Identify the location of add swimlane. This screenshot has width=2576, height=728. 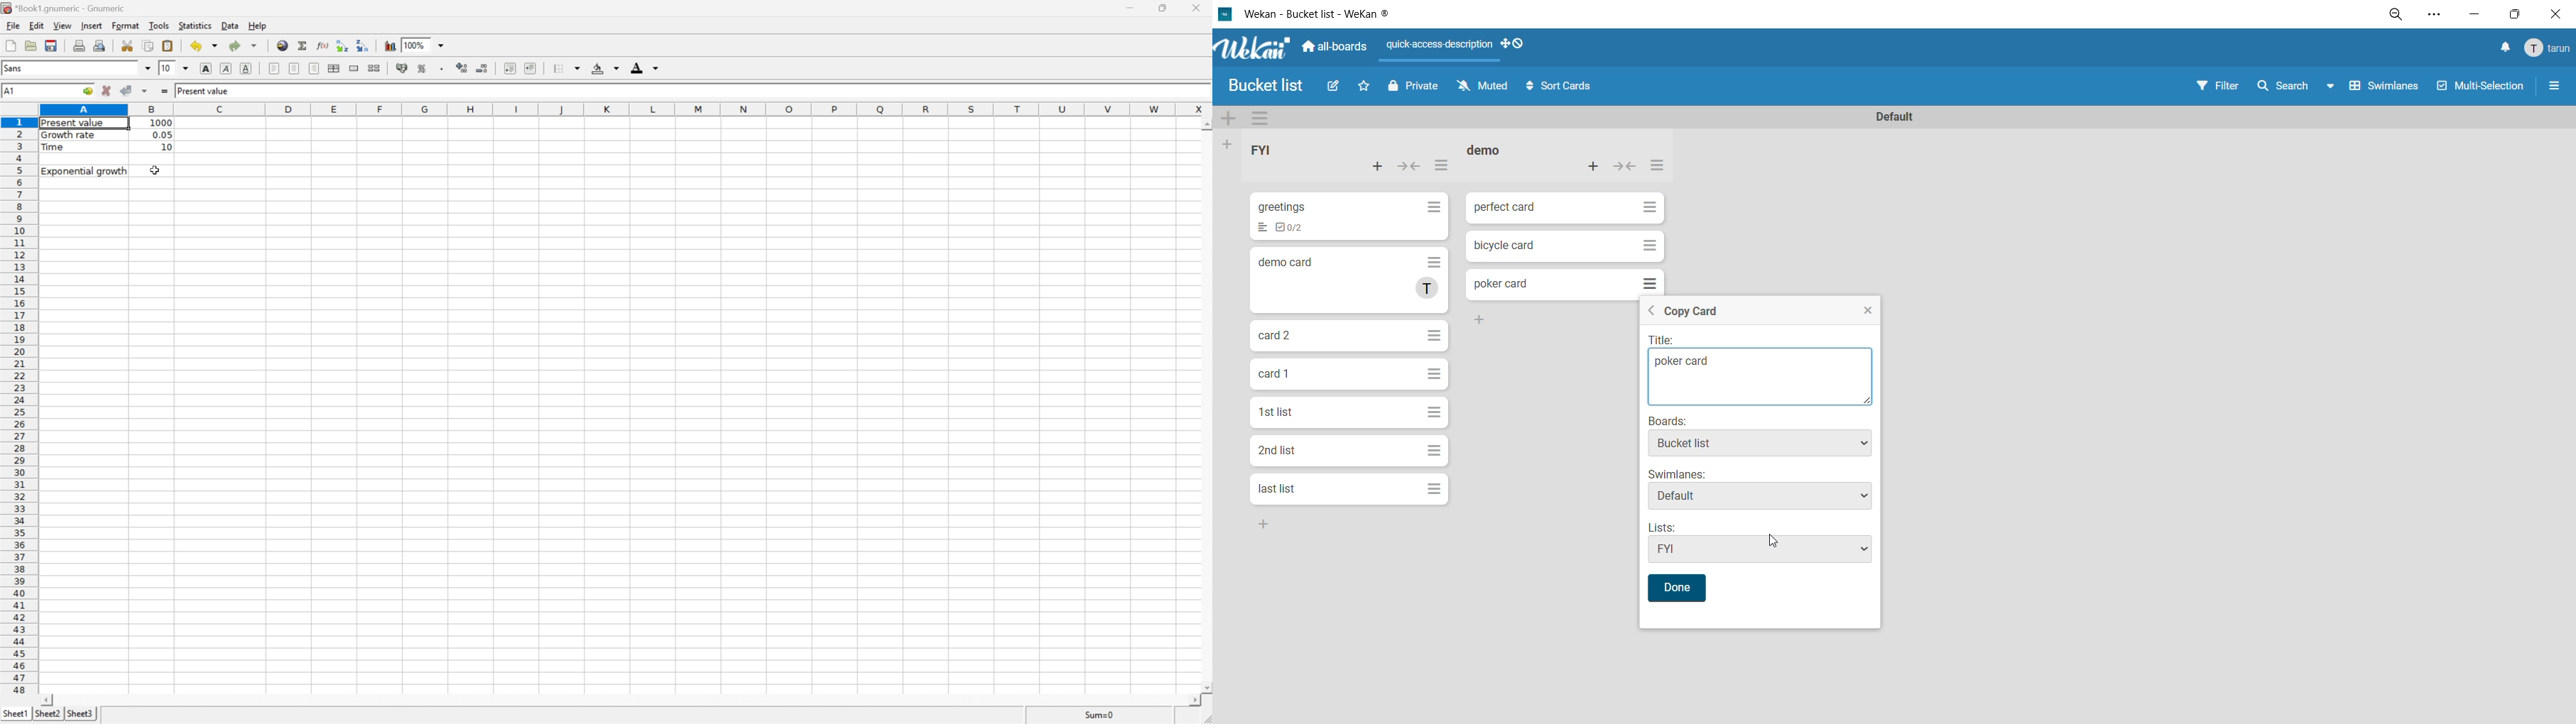
(1230, 121).